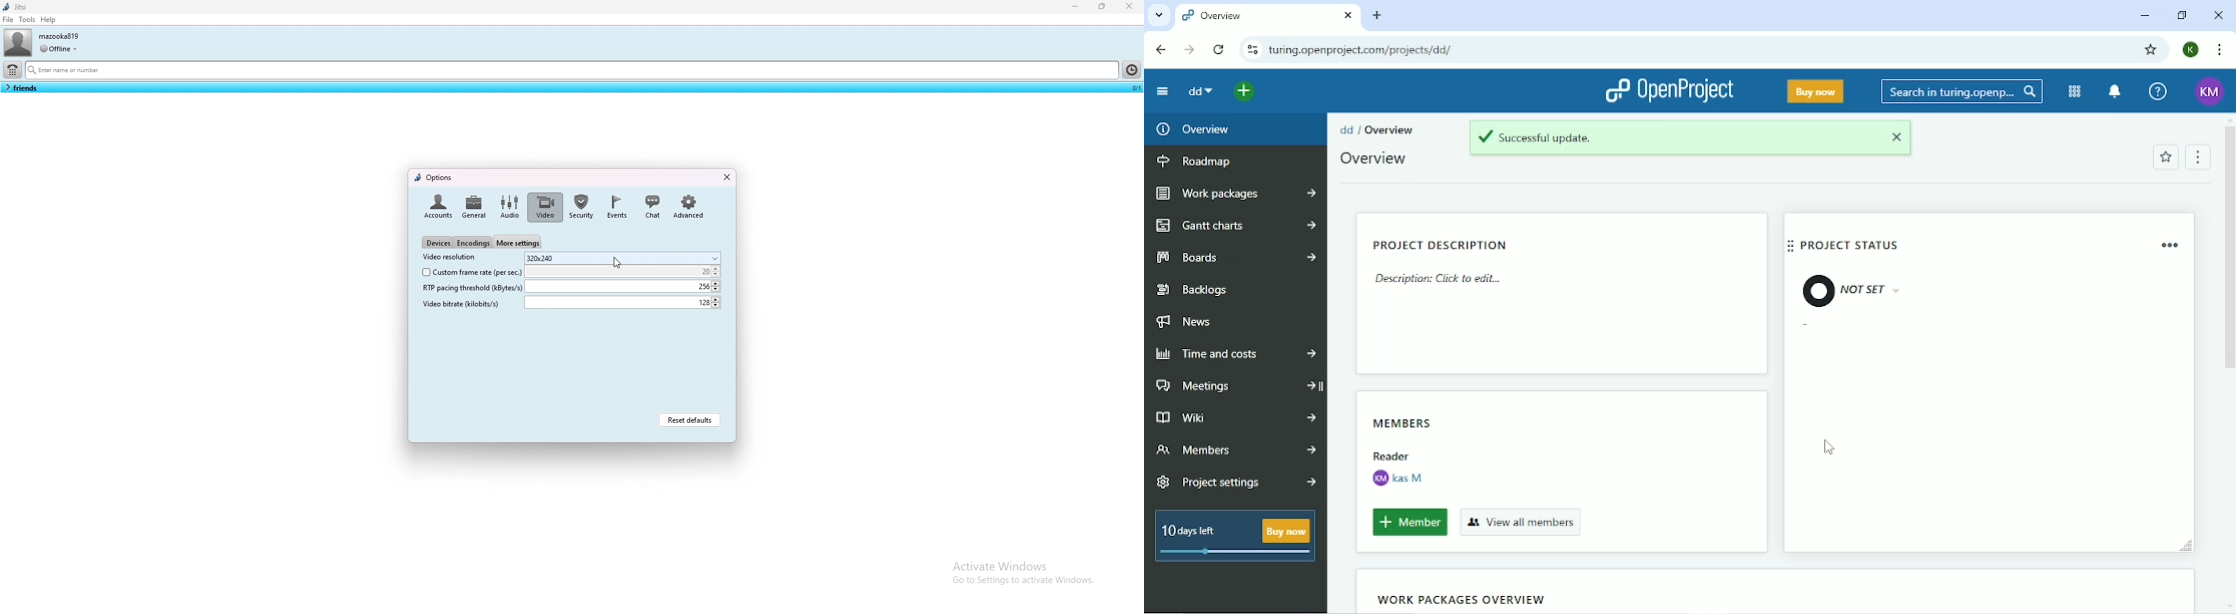  Describe the element at coordinates (545, 207) in the screenshot. I see `video` at that location.